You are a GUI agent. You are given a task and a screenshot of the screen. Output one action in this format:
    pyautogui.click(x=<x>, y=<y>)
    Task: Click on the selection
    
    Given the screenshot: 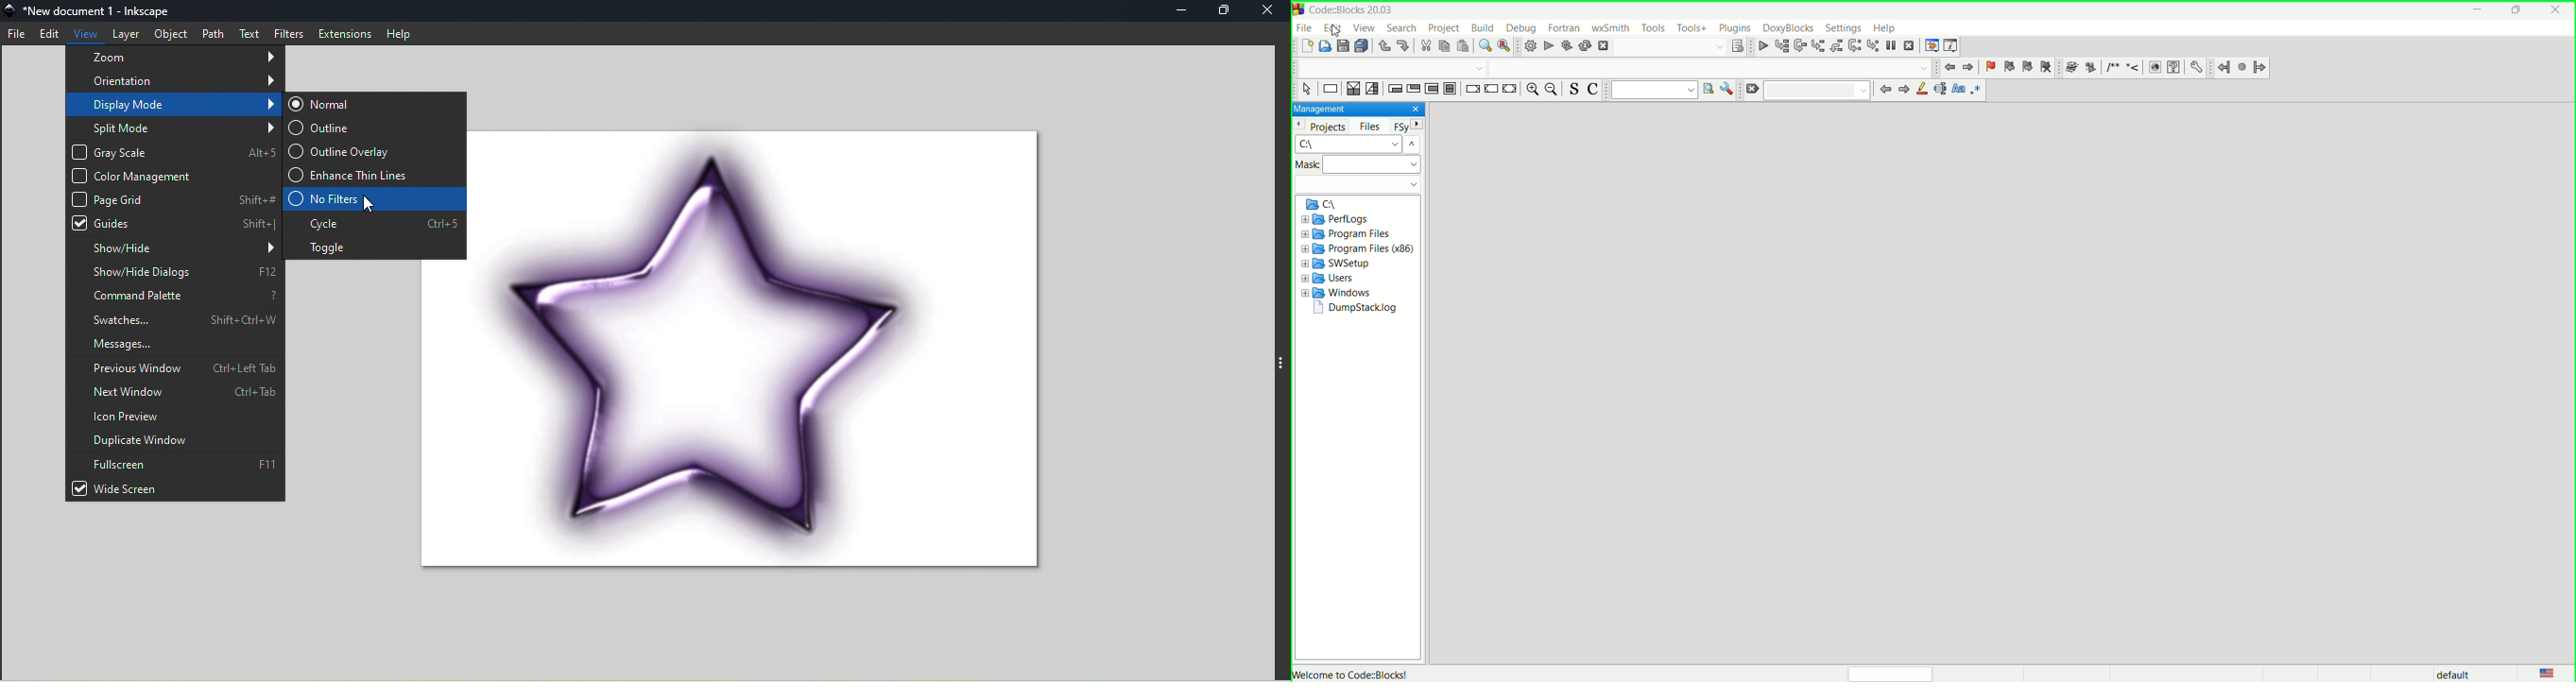 What is the action you would take?
    pyautogui.click(x=1373, y=89)
    